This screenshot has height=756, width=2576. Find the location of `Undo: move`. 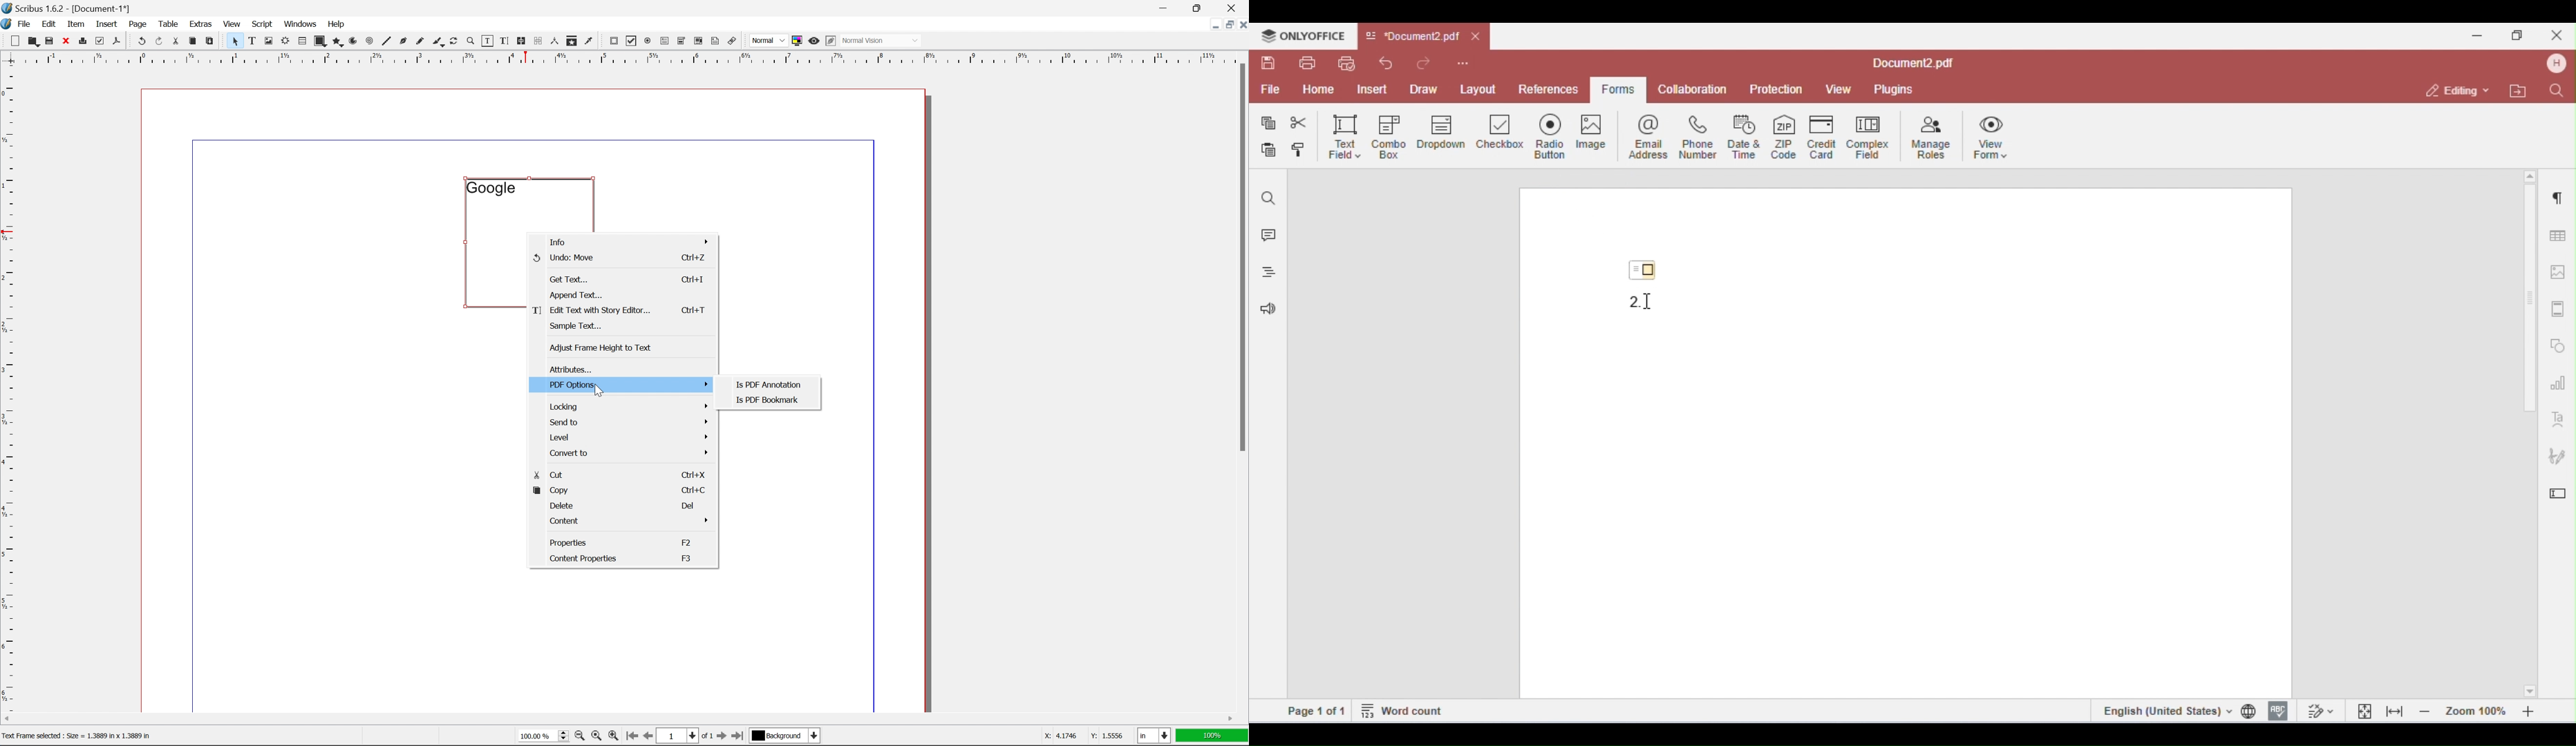

Undo: move is located at coordinates (564, 257).